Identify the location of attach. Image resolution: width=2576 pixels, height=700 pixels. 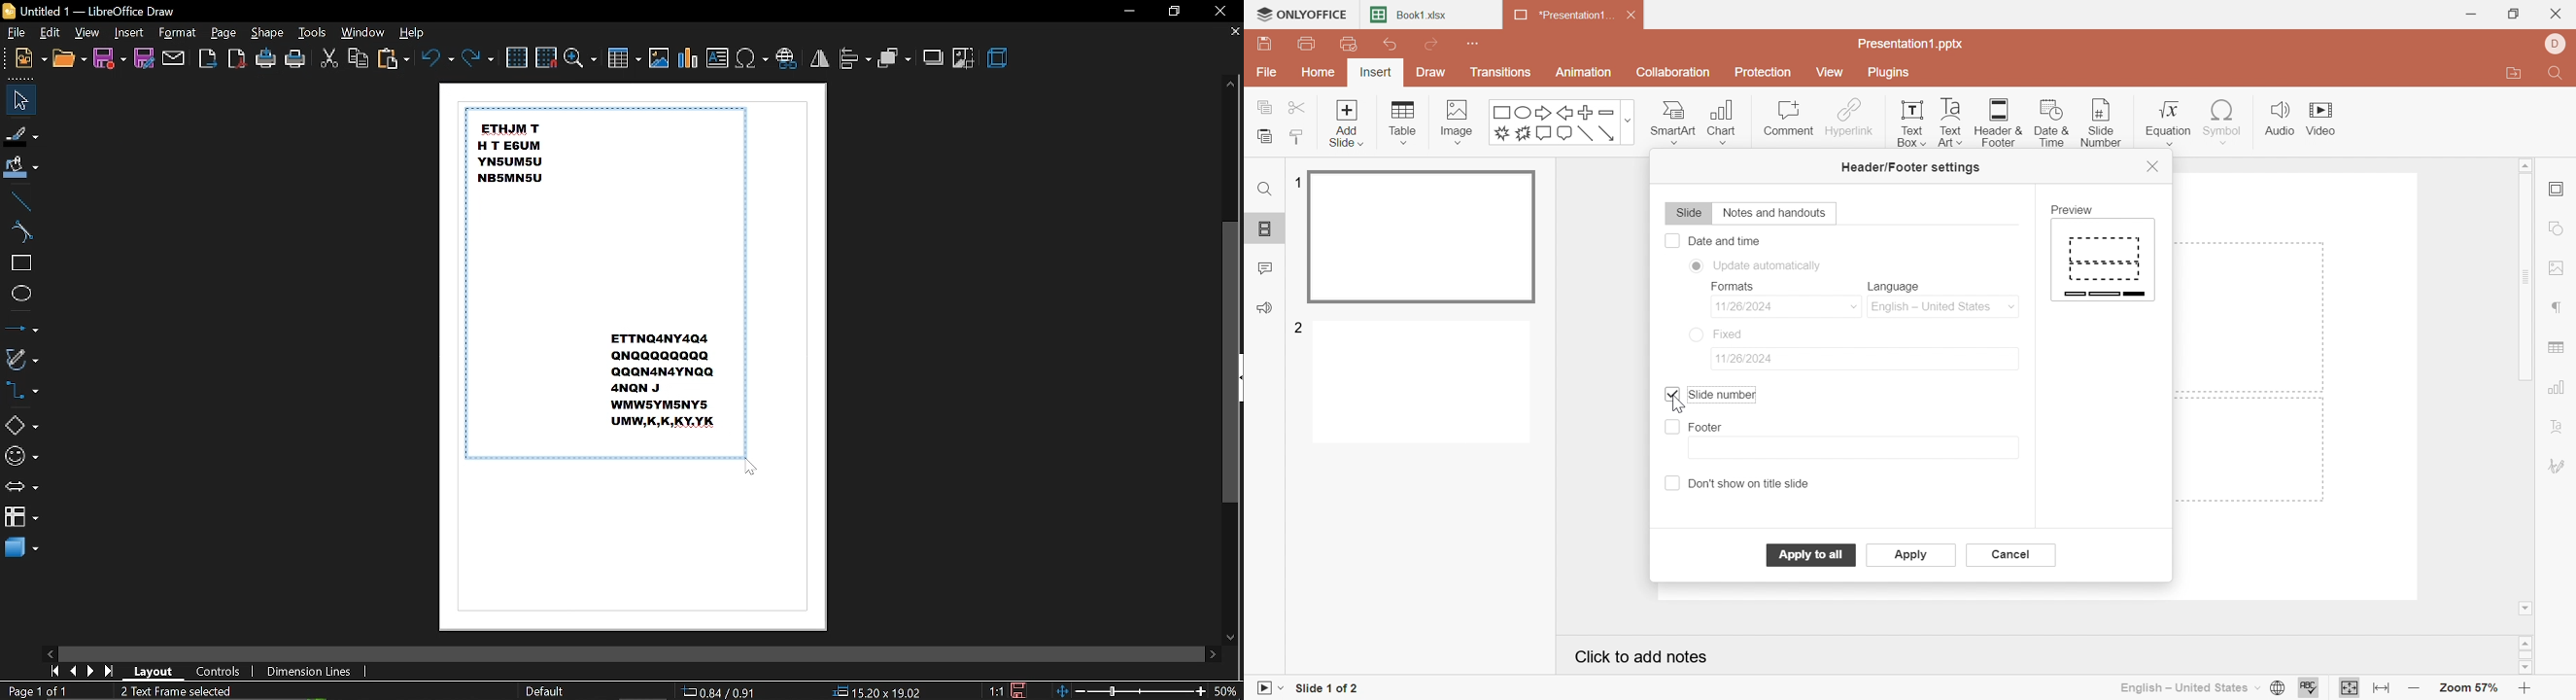
(175, 58).